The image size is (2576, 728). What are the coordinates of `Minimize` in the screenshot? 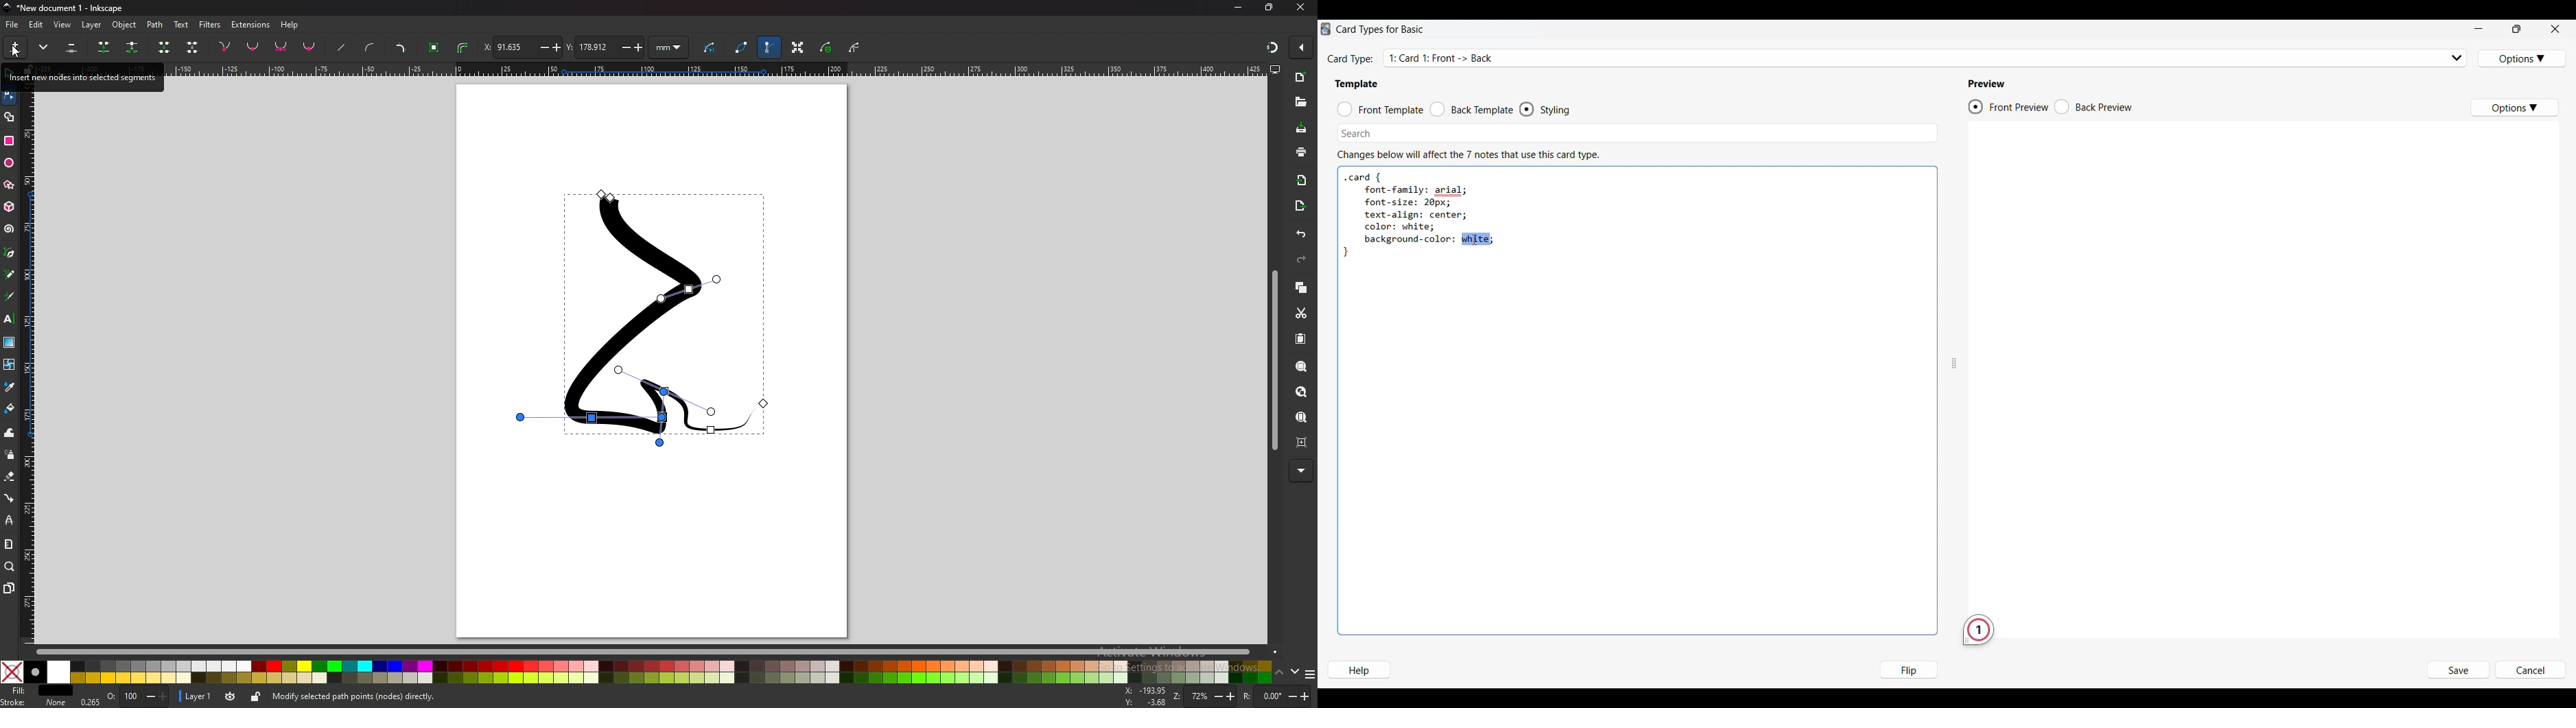 It's located at (2479, 29).